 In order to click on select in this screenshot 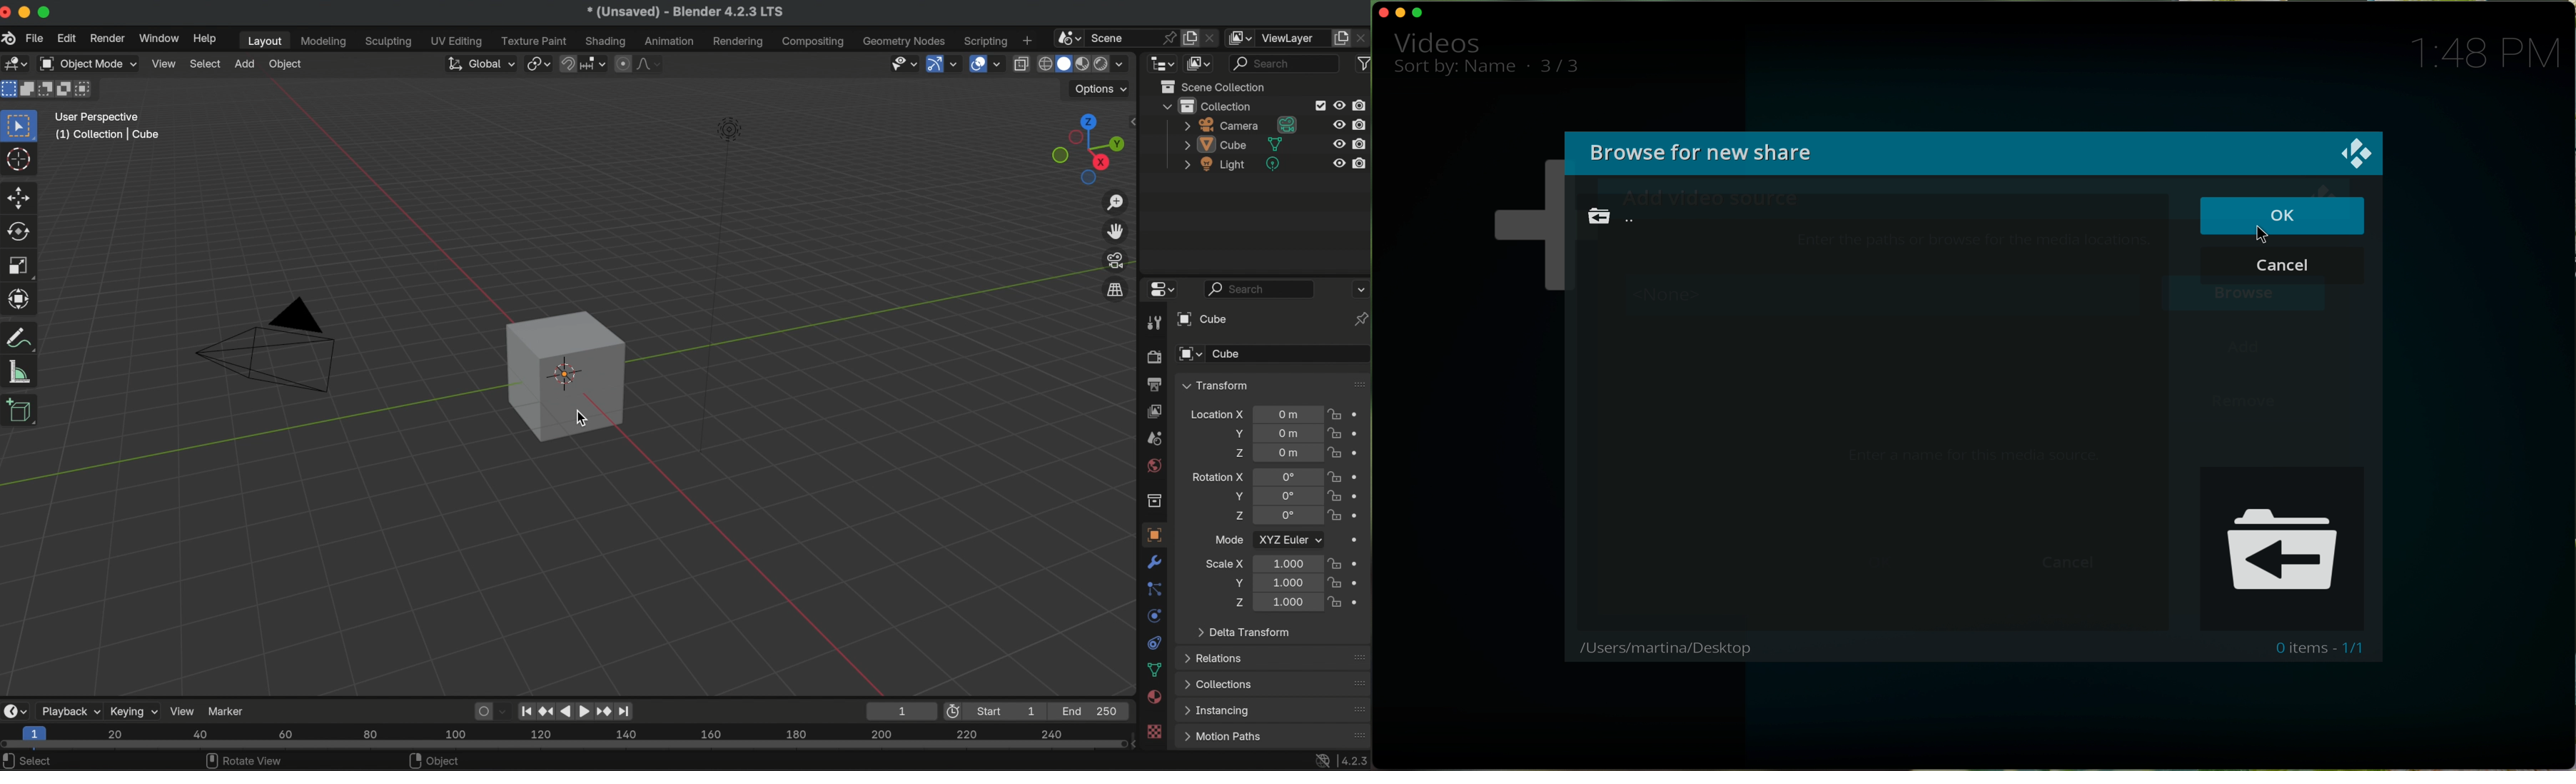, I will do `click(33, 760)`.